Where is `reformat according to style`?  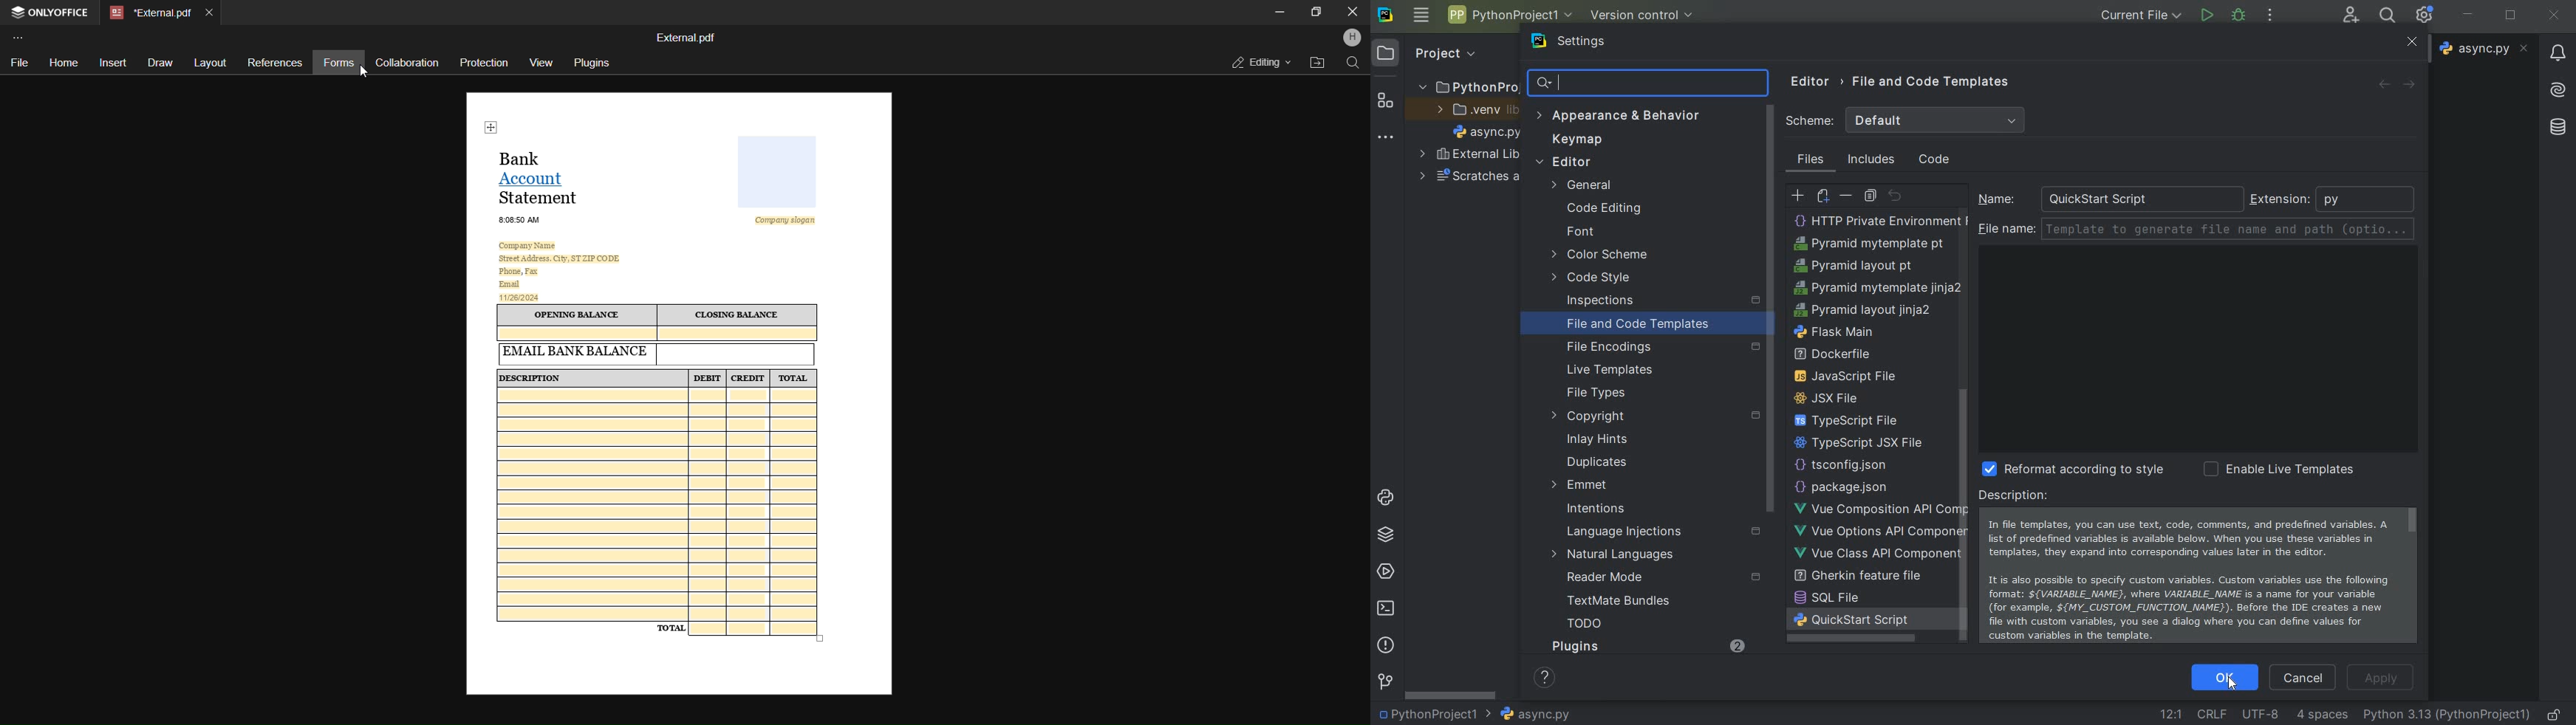
reformat according to style is located at coordinates (2066, 468).